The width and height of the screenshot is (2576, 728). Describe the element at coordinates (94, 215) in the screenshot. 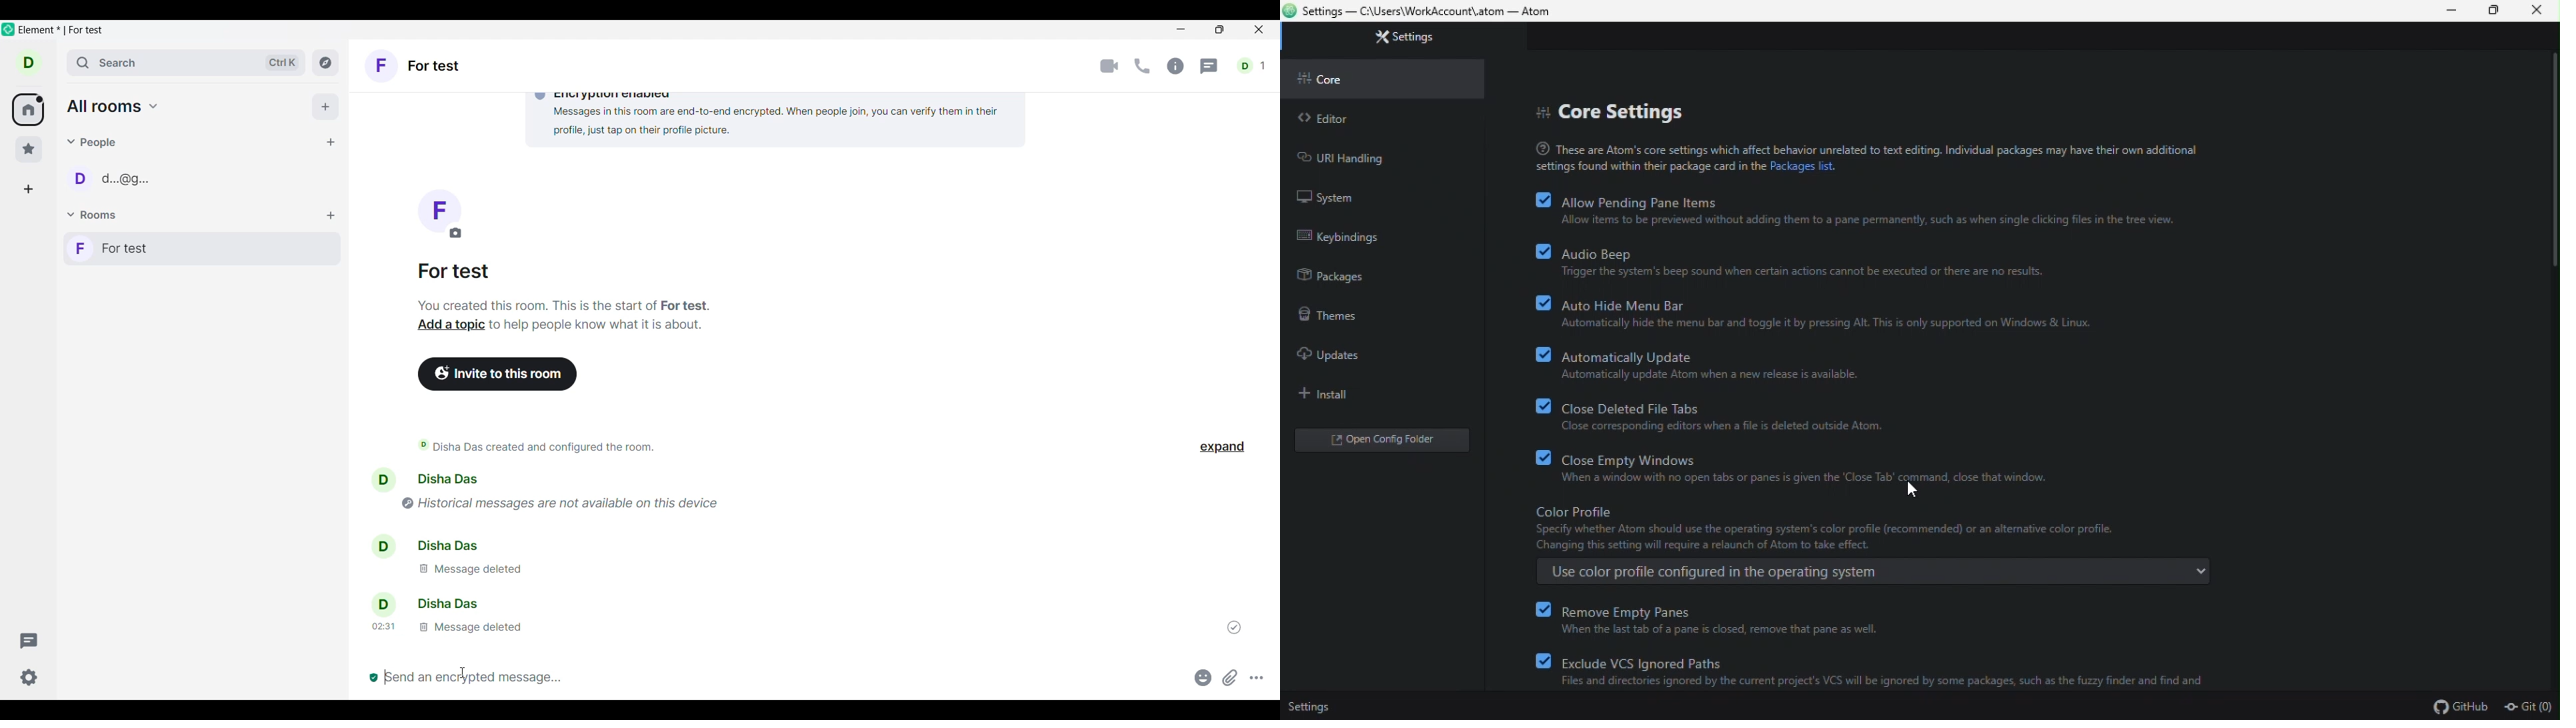

I see `Rooms` at that location.